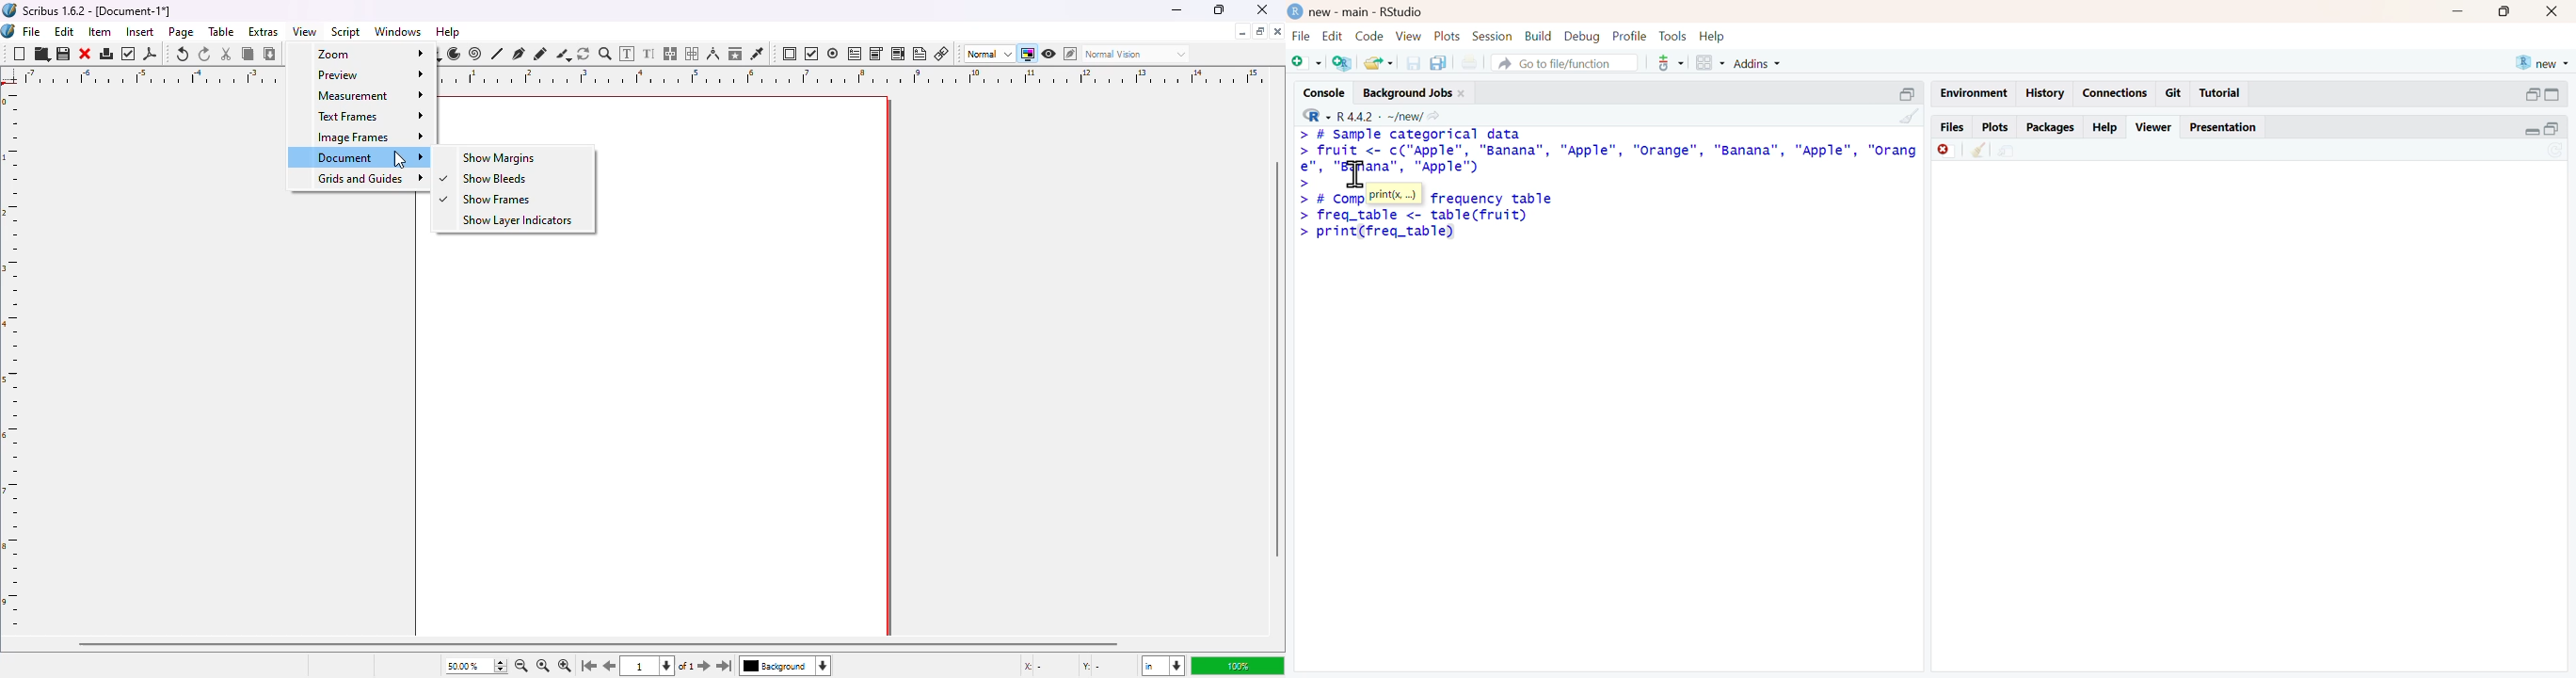  What do you see at coordinates (735, 53) in the screenshot?
I see `copy item properties` at bounding box center [735, 53].